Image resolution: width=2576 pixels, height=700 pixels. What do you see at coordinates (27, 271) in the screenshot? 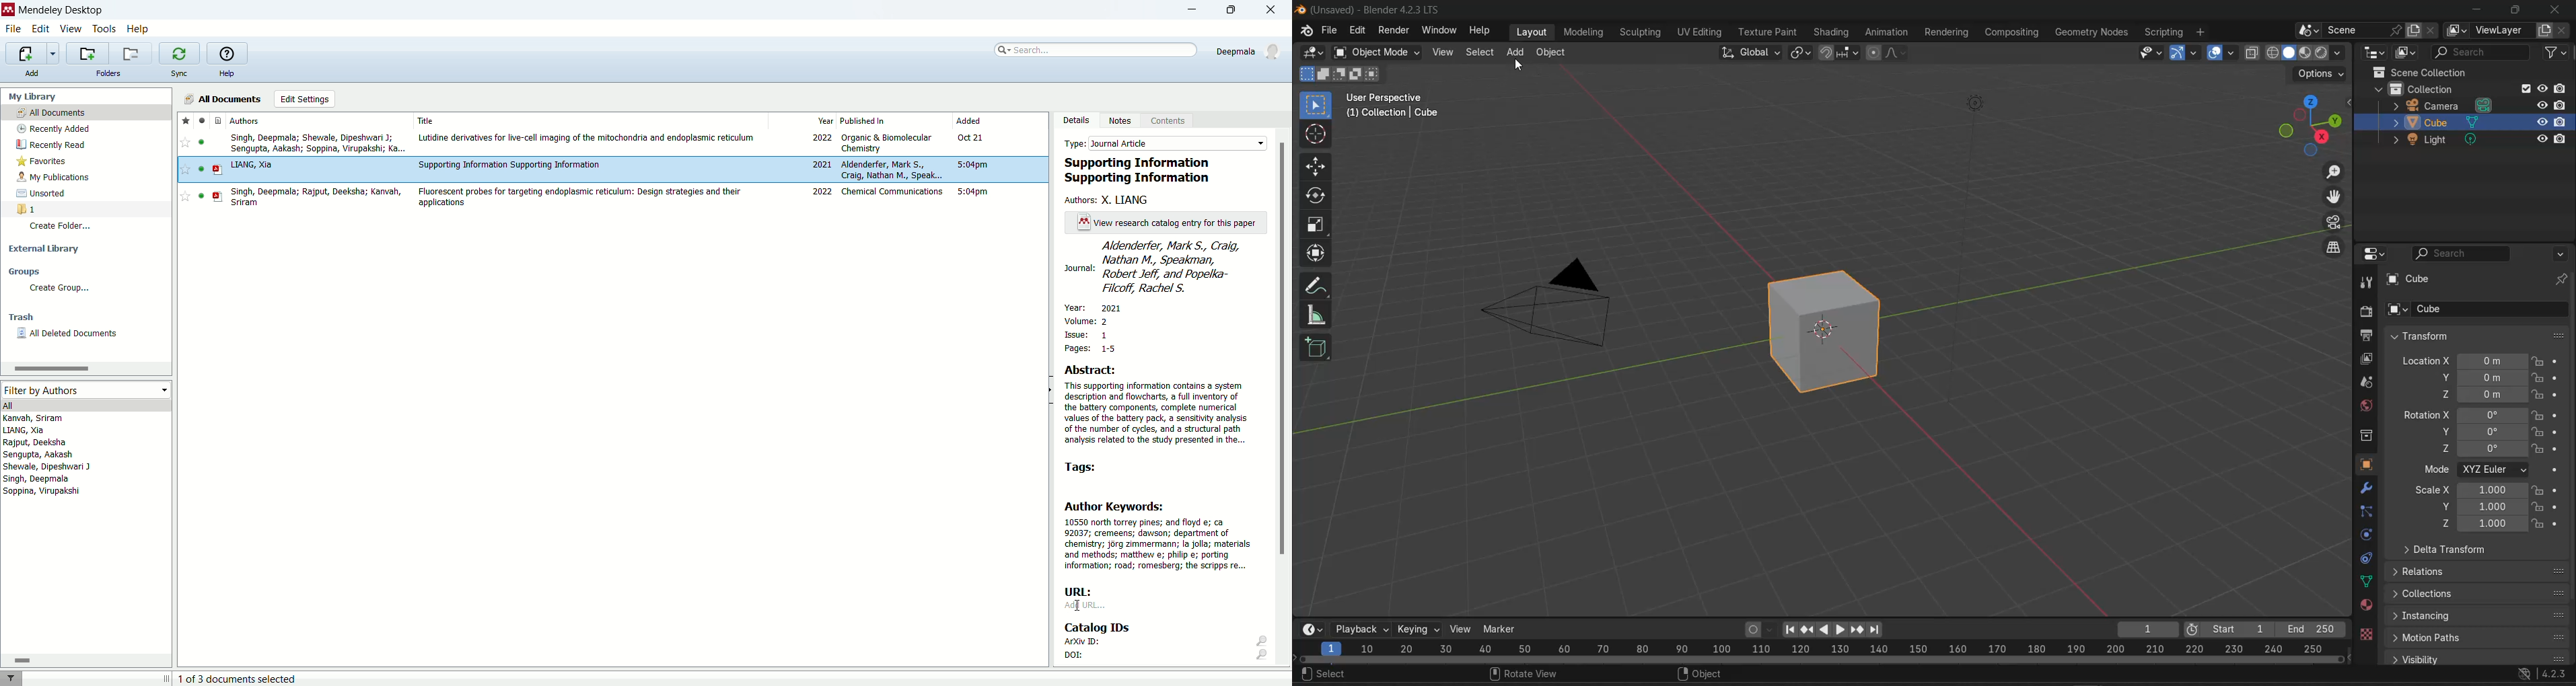
I see `groups` at bounding box center [27, 271].